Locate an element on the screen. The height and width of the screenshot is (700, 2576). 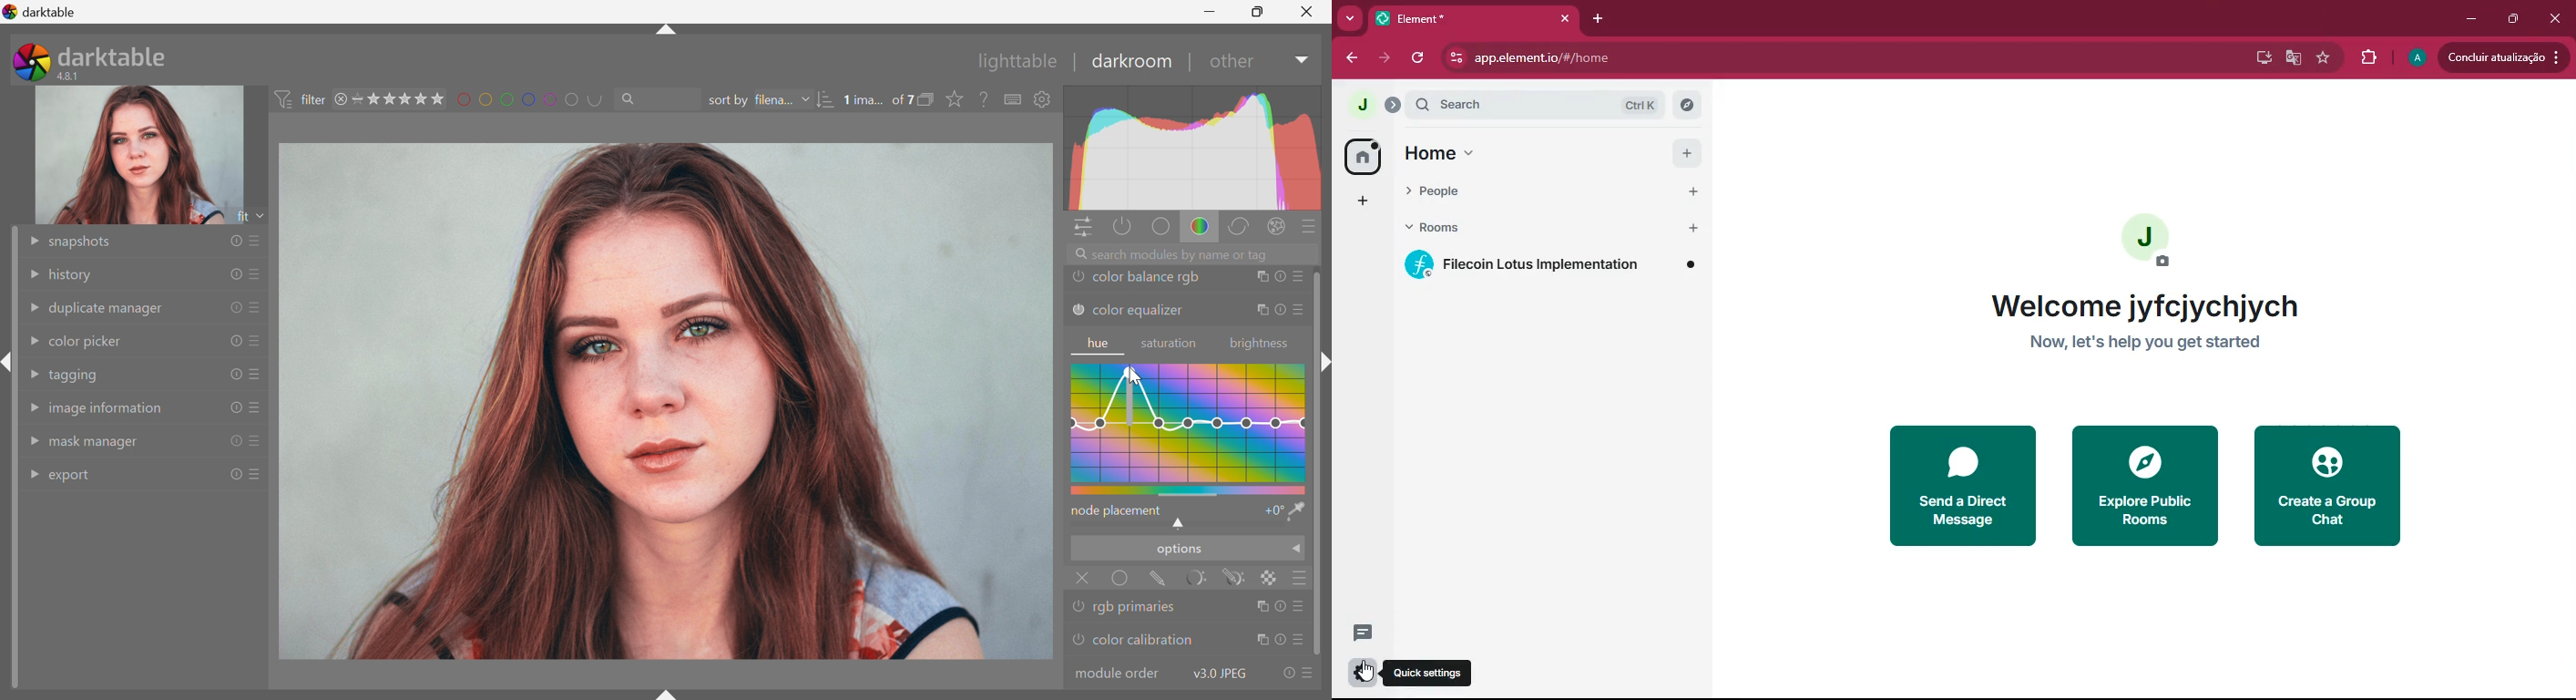
Close is located at coordinates (1081, 577).